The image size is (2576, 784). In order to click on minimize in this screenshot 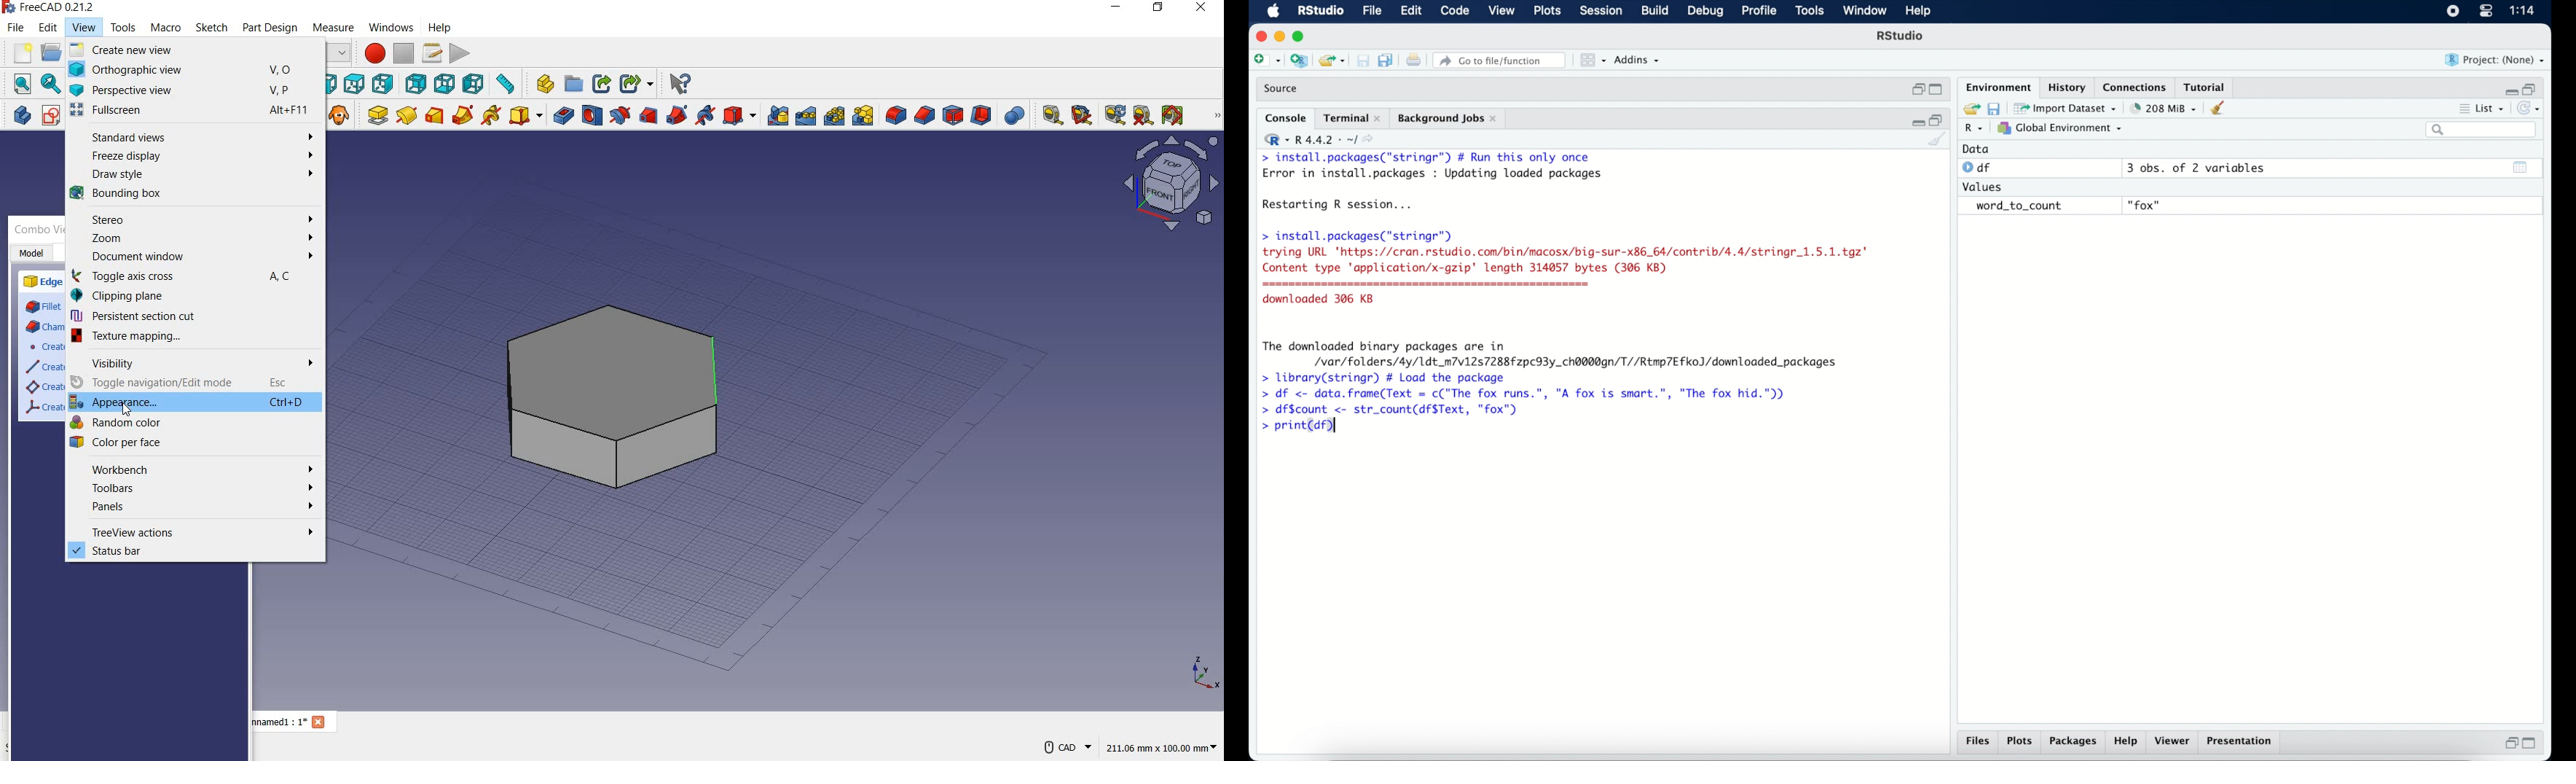, I will do `click(1279, 36)`.